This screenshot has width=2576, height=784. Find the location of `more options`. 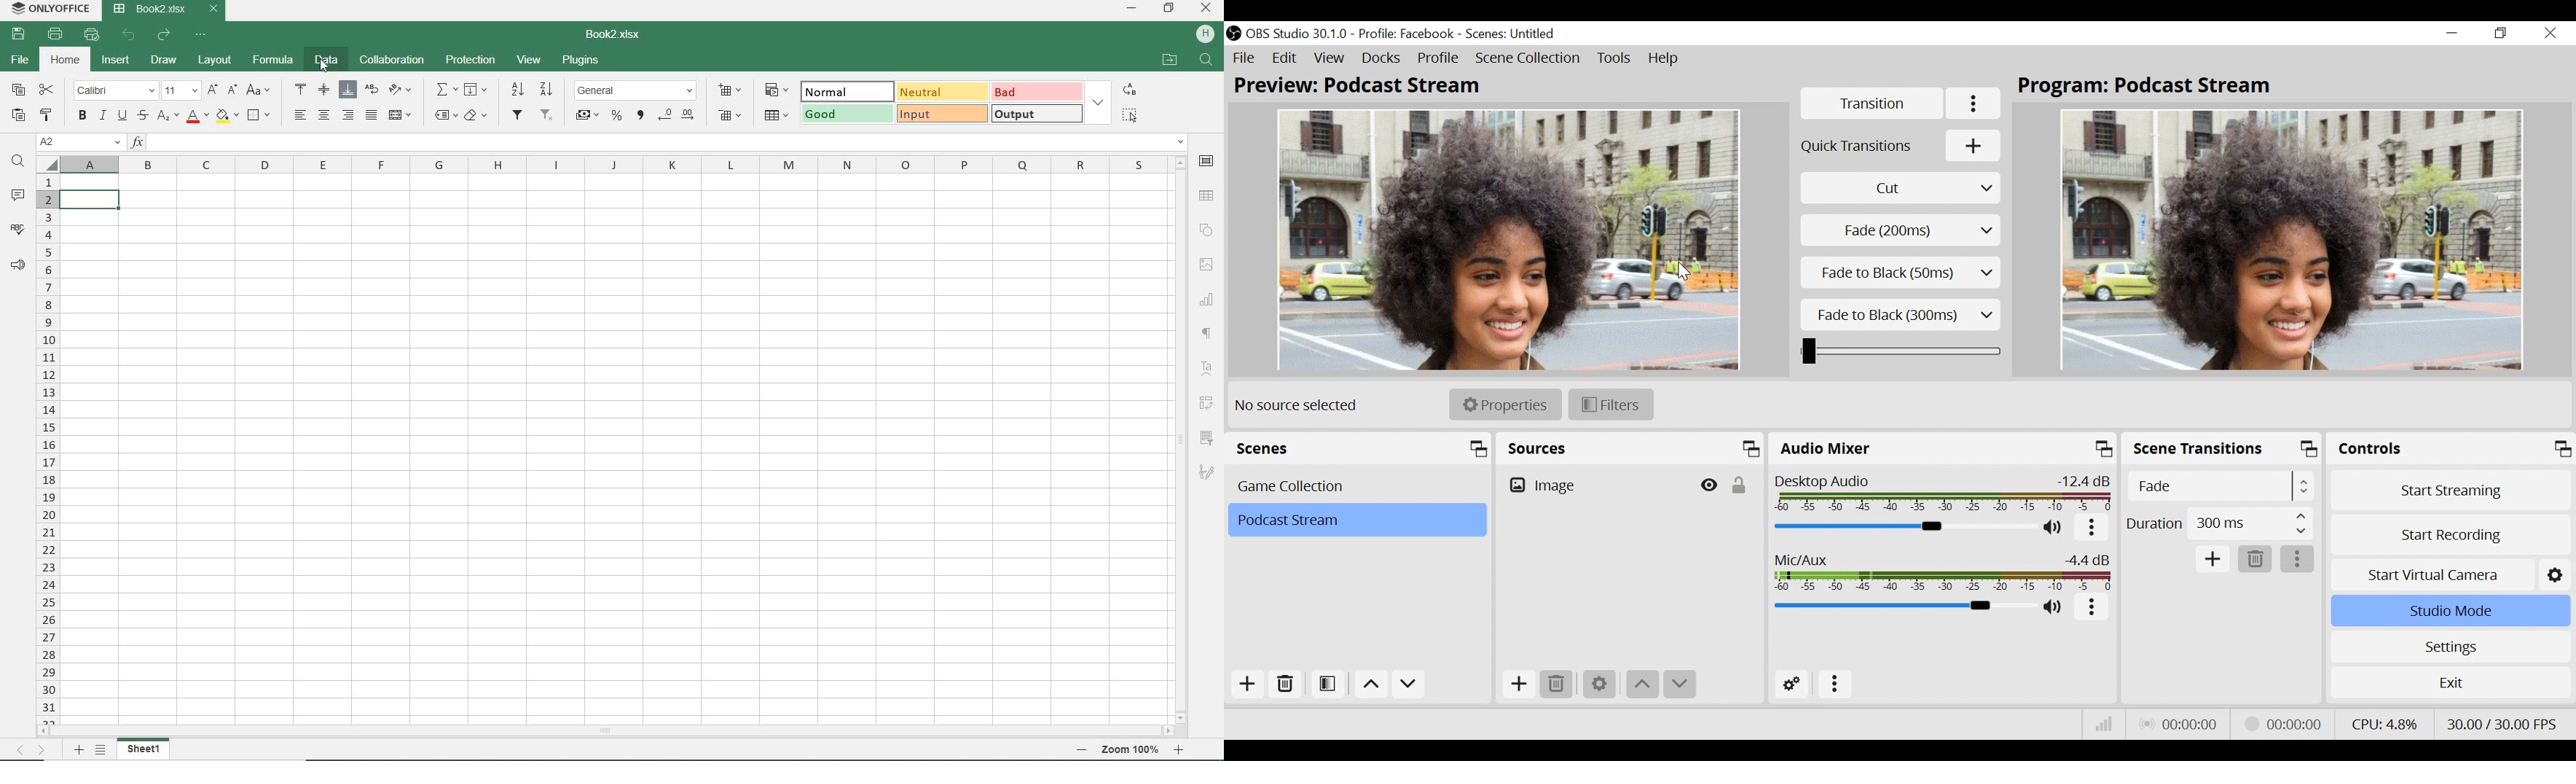

more options is located at coordinates (2091, 528).